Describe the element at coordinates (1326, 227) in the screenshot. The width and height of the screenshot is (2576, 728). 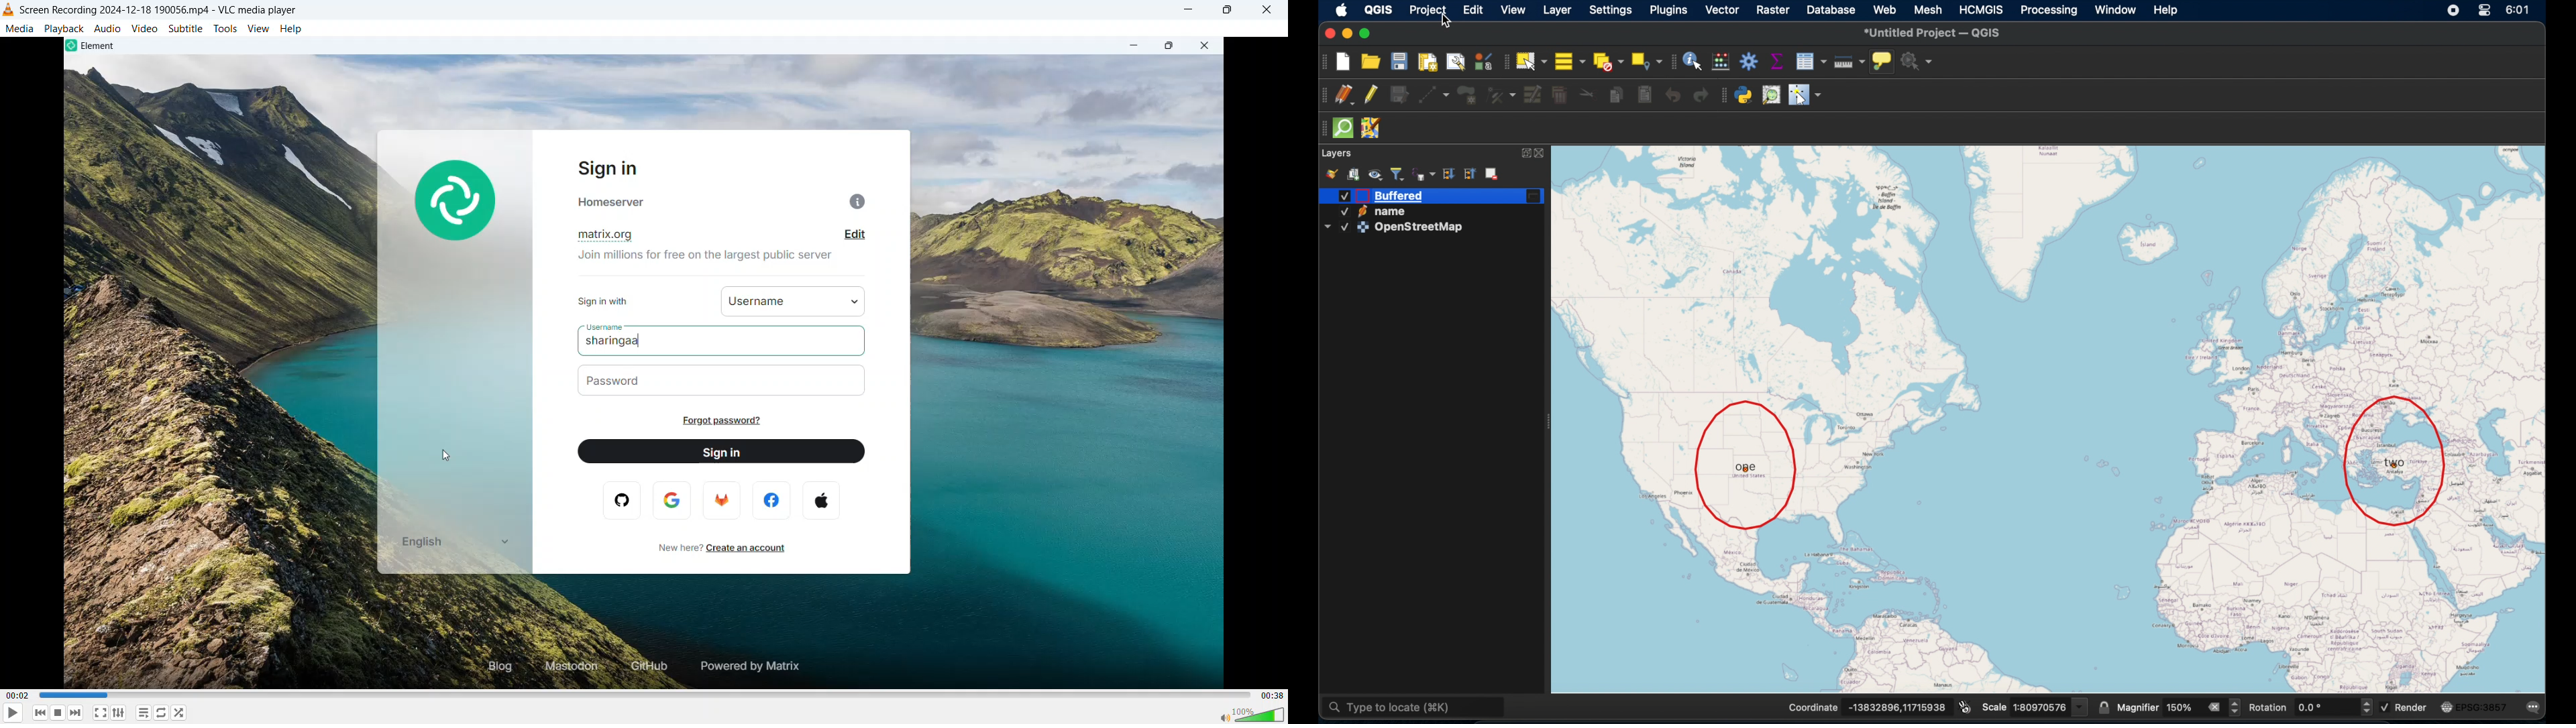
I see `dropdown` at that location.